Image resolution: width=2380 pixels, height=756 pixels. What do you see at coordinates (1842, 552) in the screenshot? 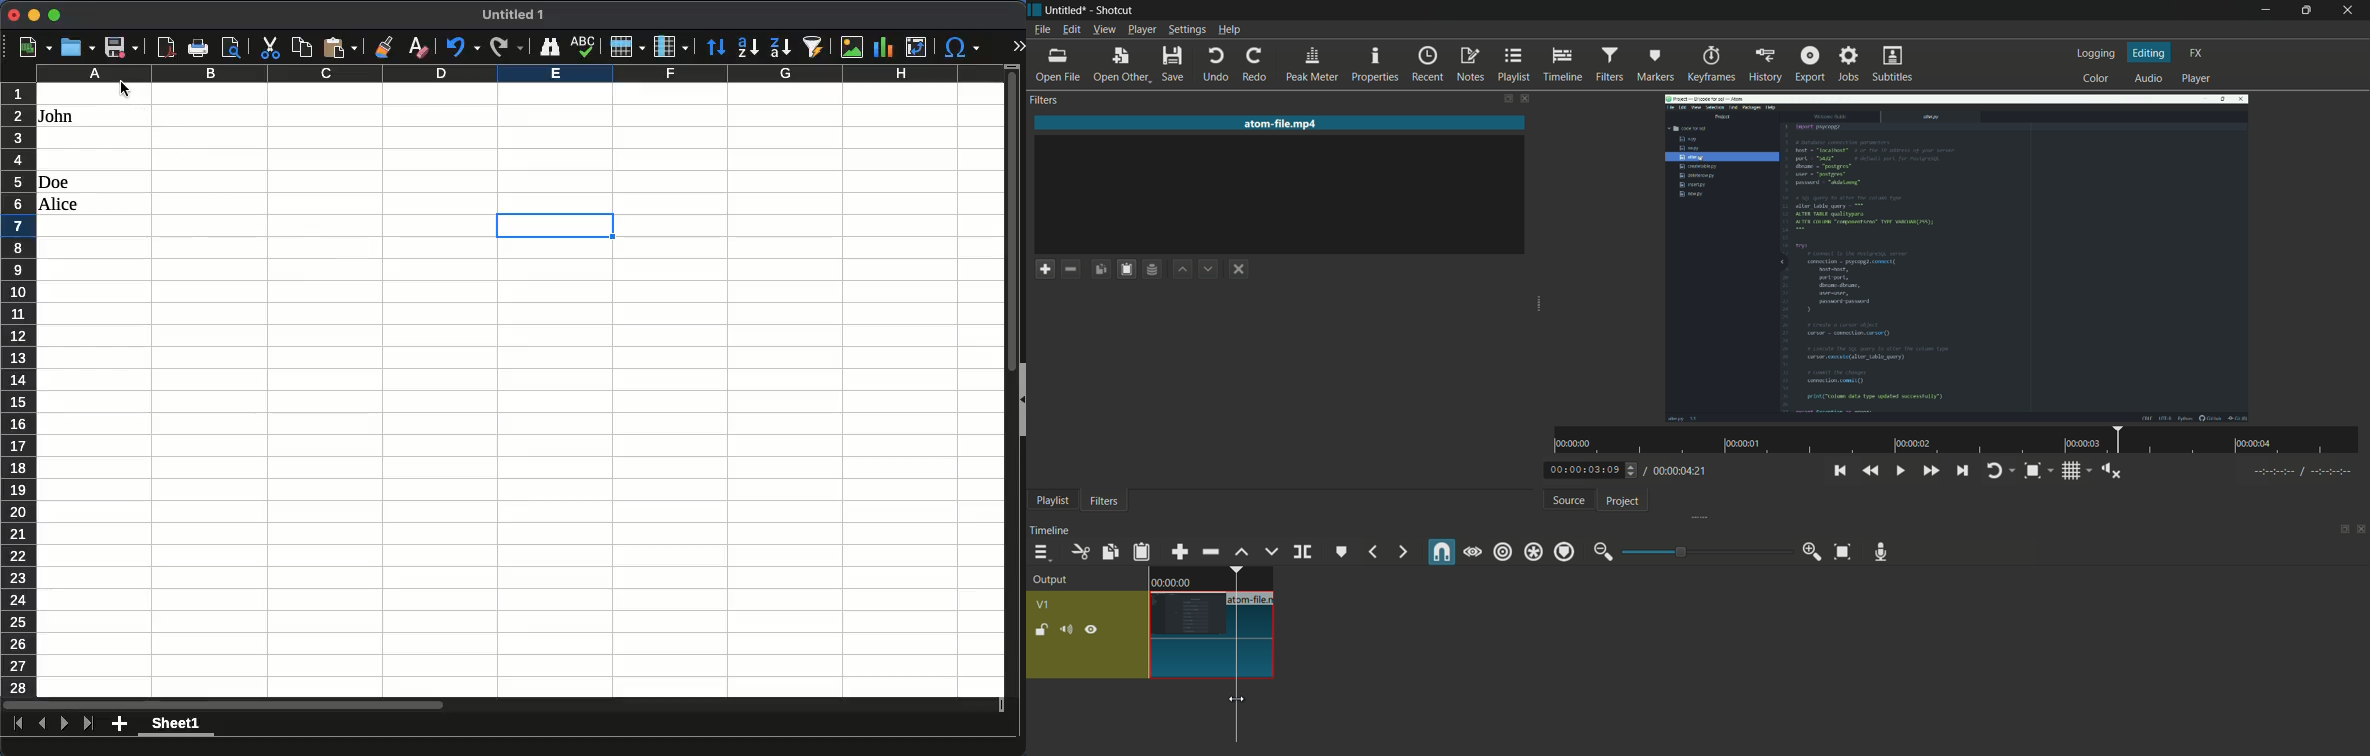
I see `zoom timeline to fit` at bounding box center [1842, 552].